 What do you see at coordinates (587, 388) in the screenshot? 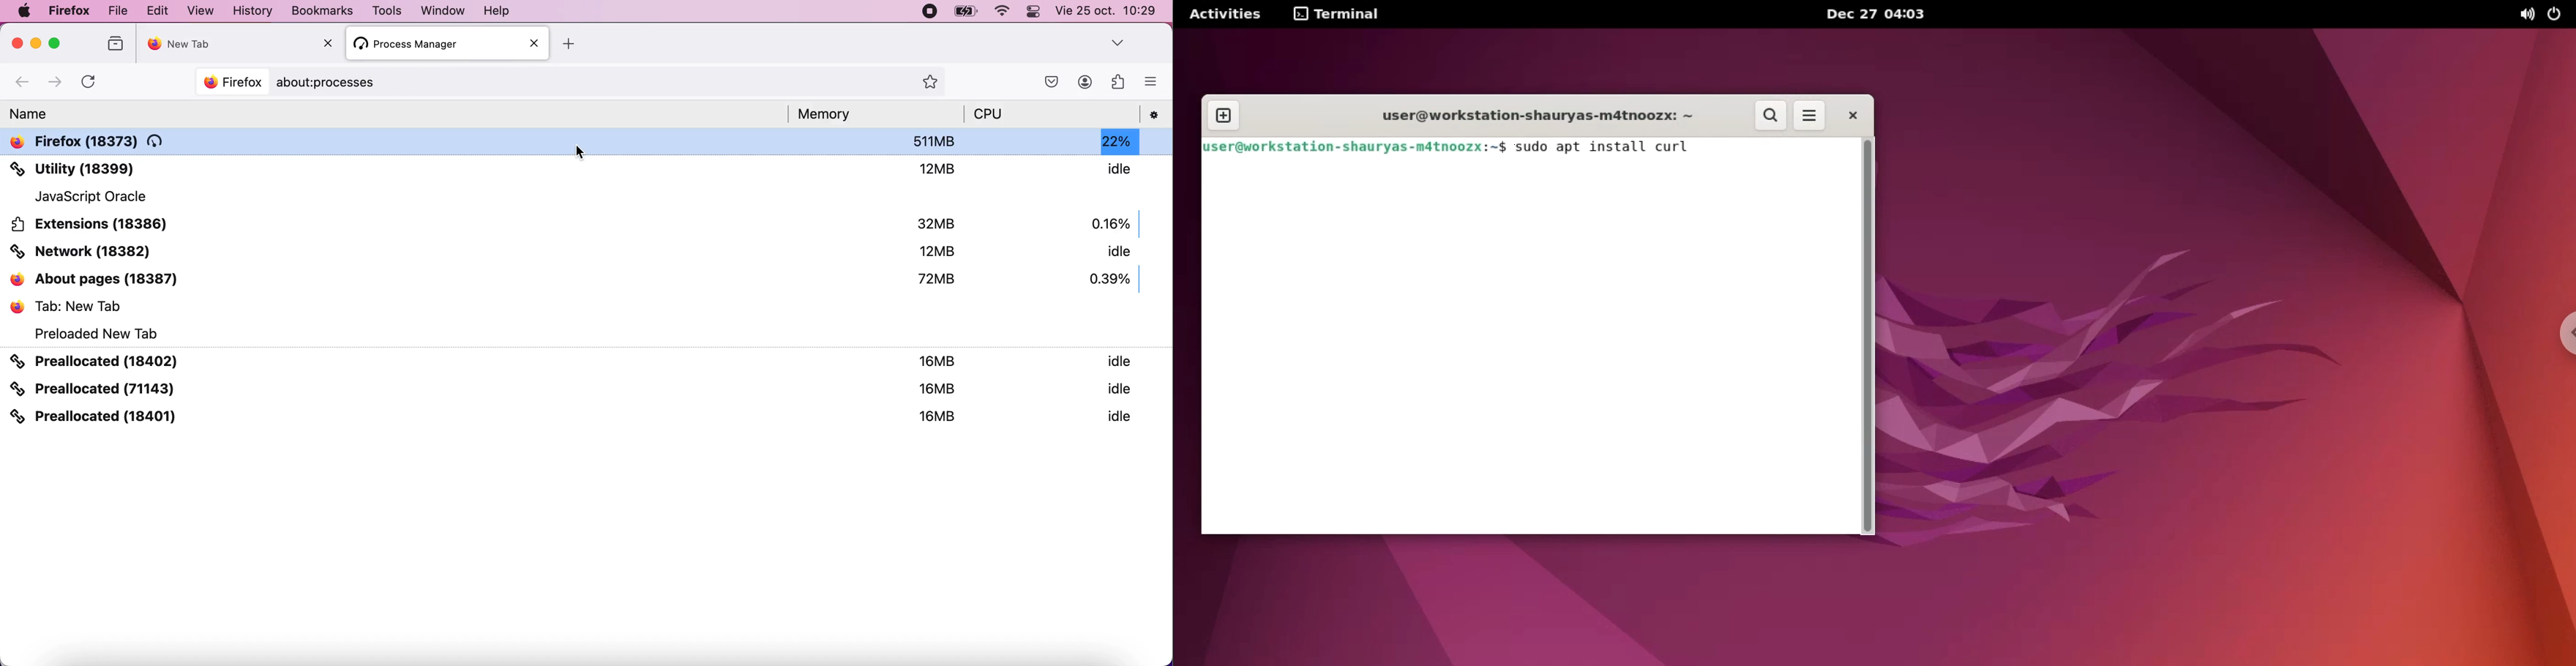
I see `Prellocated` at bounding box center [587, 388].